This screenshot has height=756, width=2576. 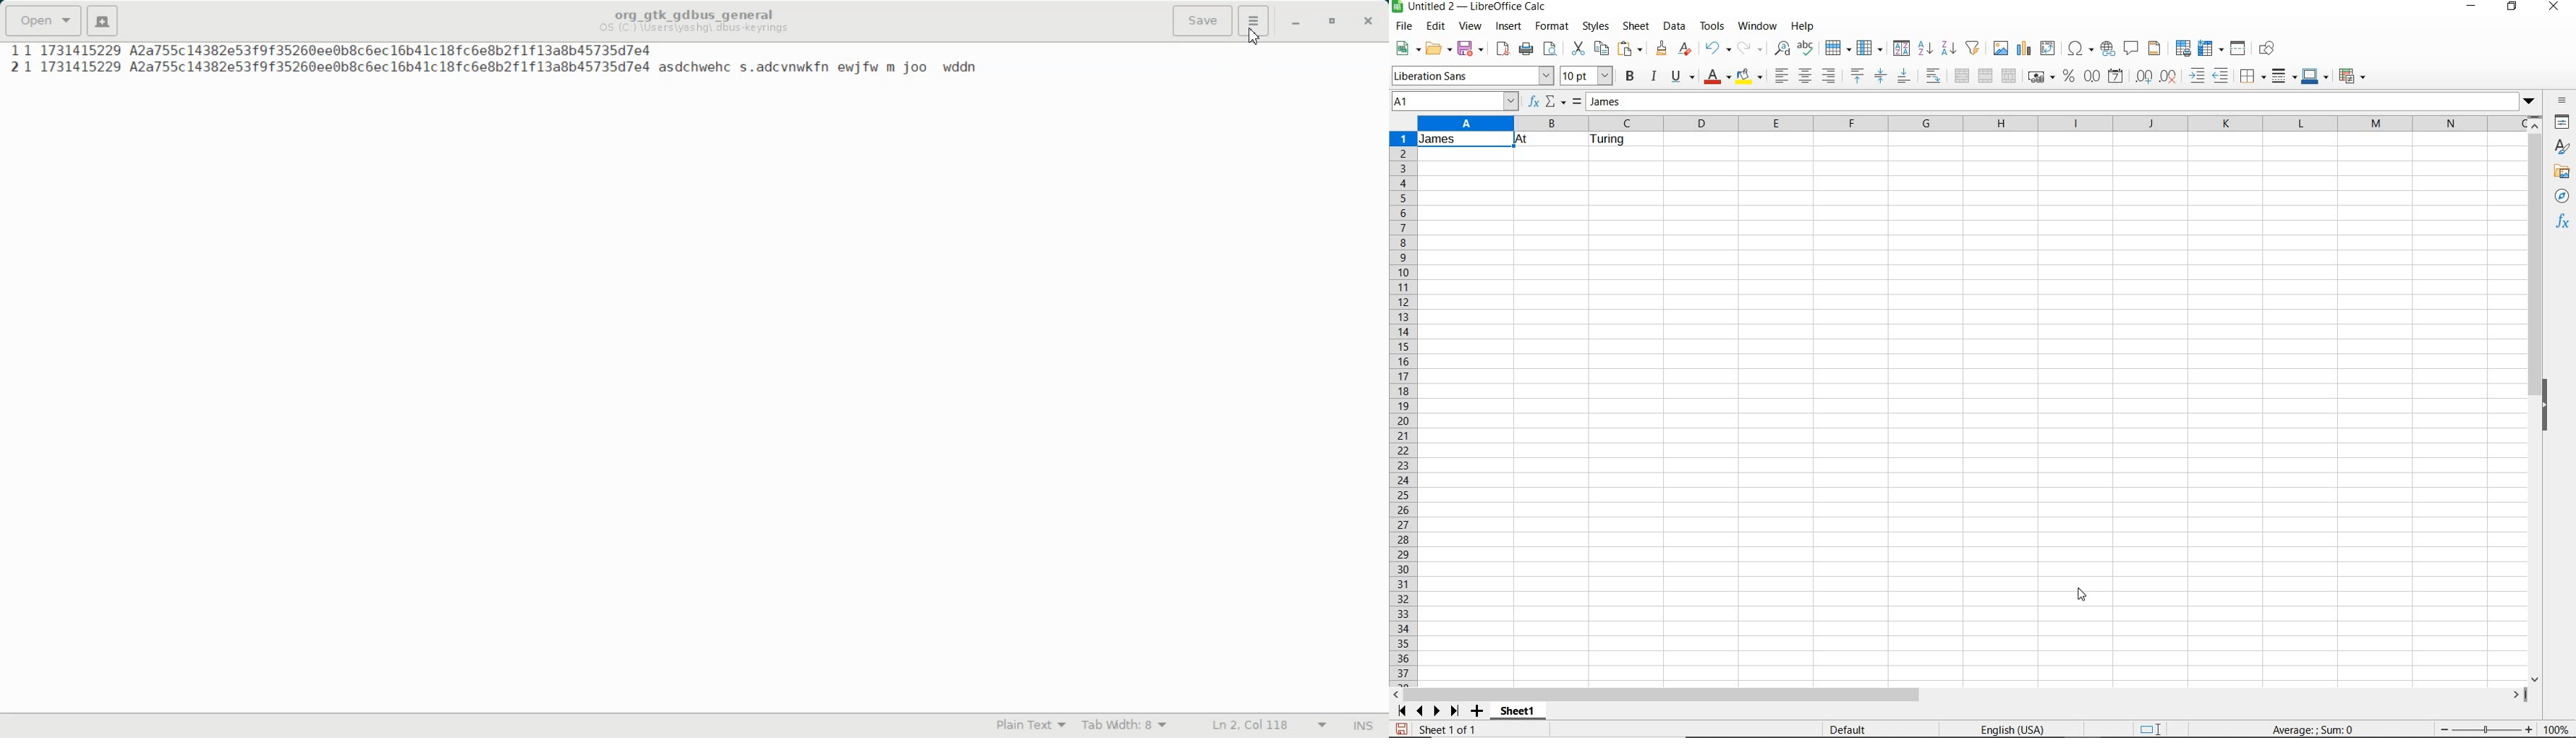 What do you see at coordinates (2092, 76) in the screenshot?
I see `format as number` at bounding box center [2092, 76].